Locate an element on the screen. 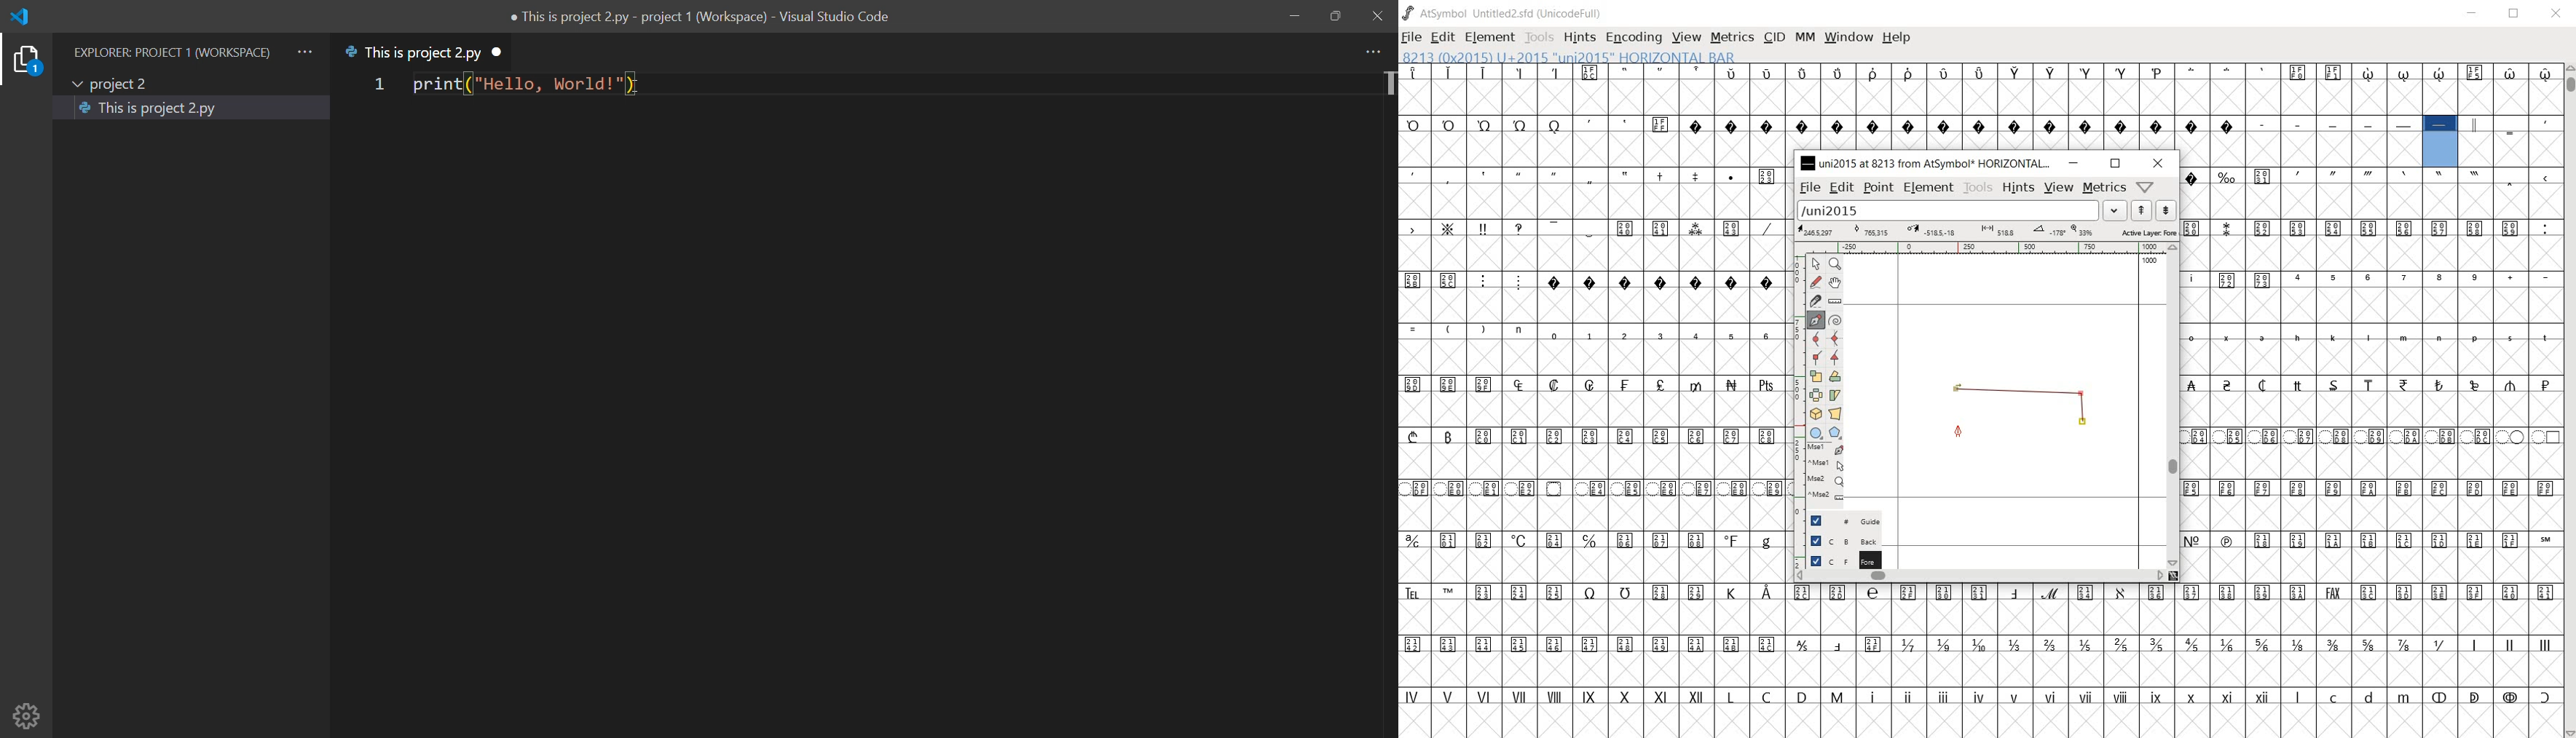  line number is located at coordinates (377, 85).